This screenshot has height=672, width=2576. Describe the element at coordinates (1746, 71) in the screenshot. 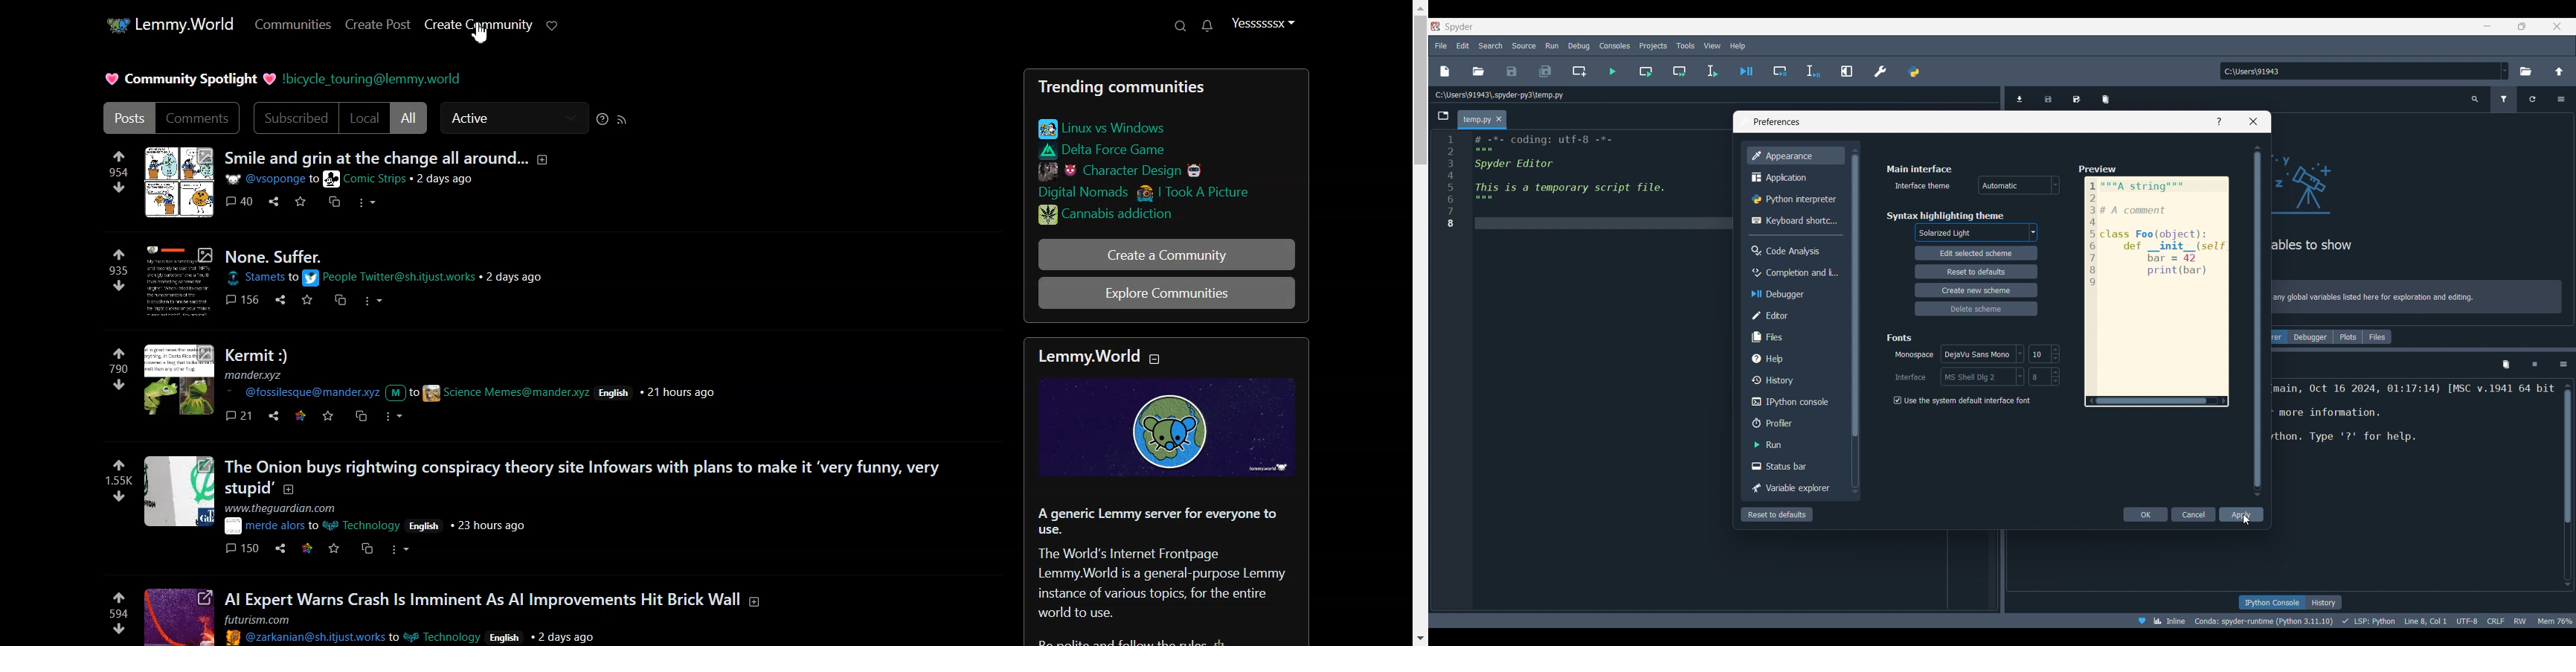

I see `Debug file` at that location.